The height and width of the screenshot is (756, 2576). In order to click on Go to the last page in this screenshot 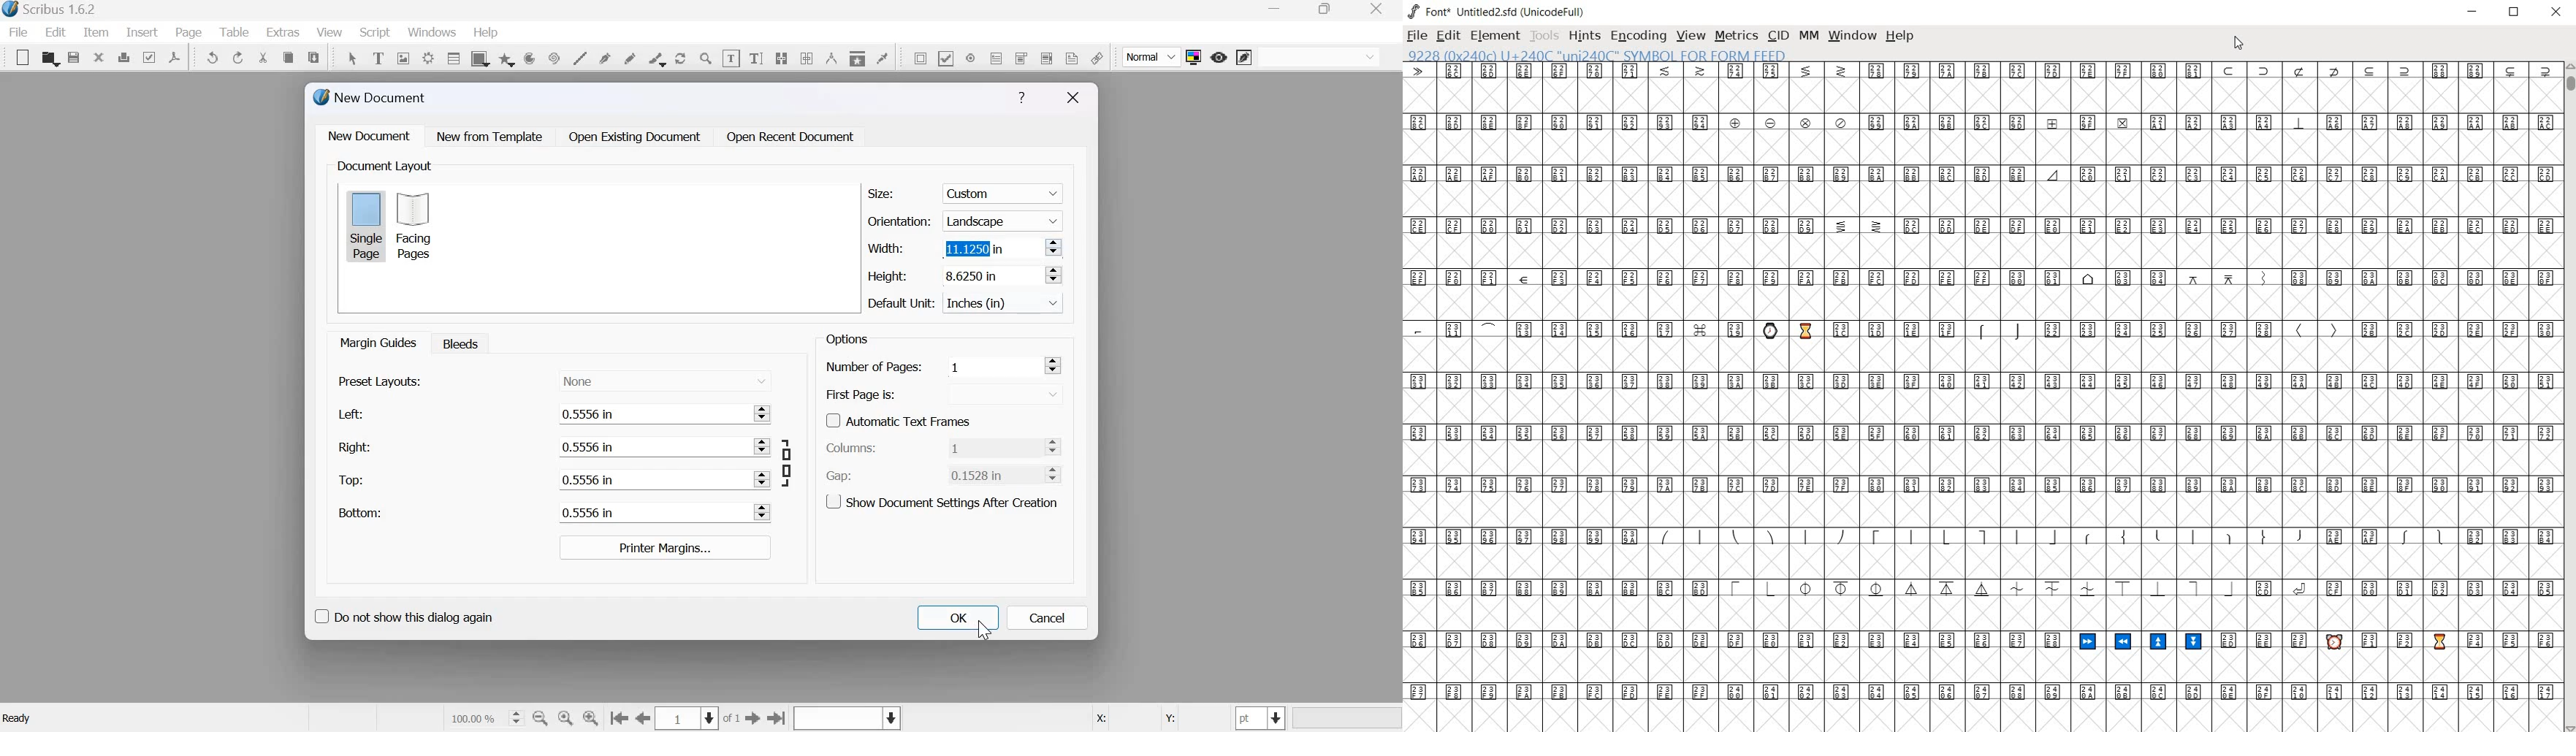, I will do `click(777, 717)`.